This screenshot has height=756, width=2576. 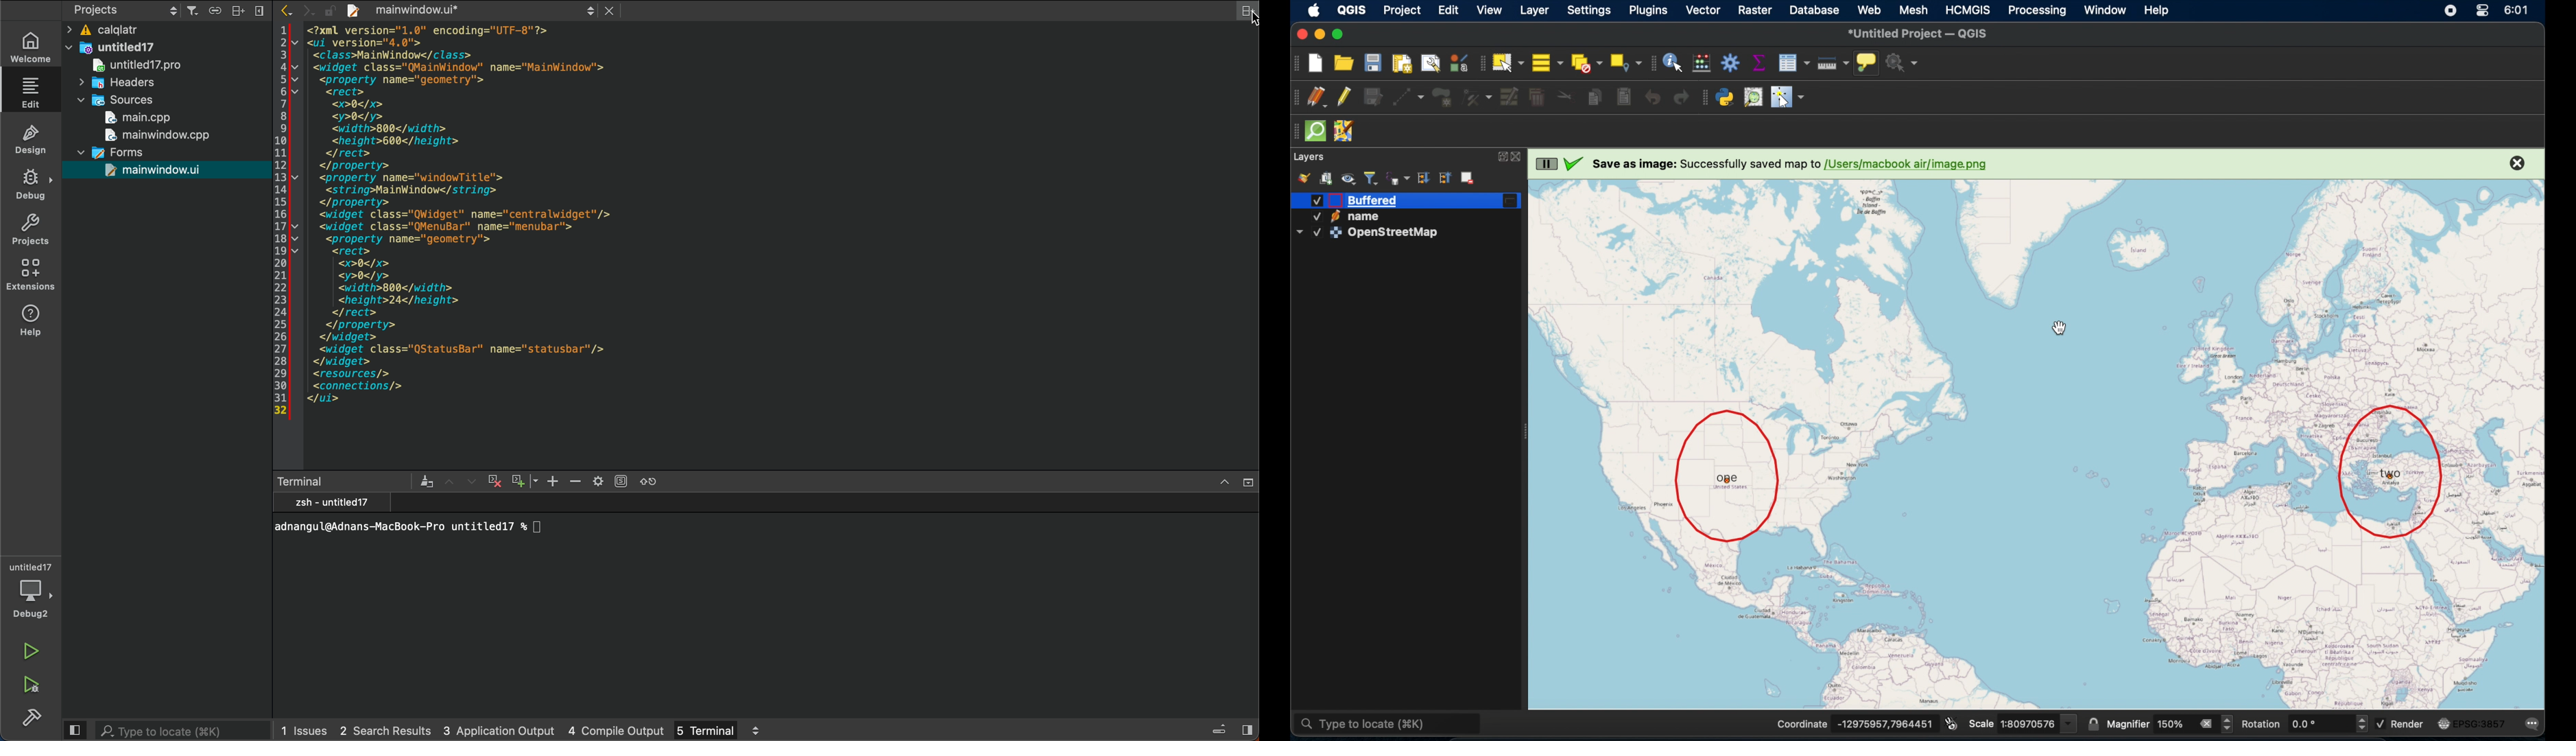 I want to click on zoom out, so click(x=576, y=482).